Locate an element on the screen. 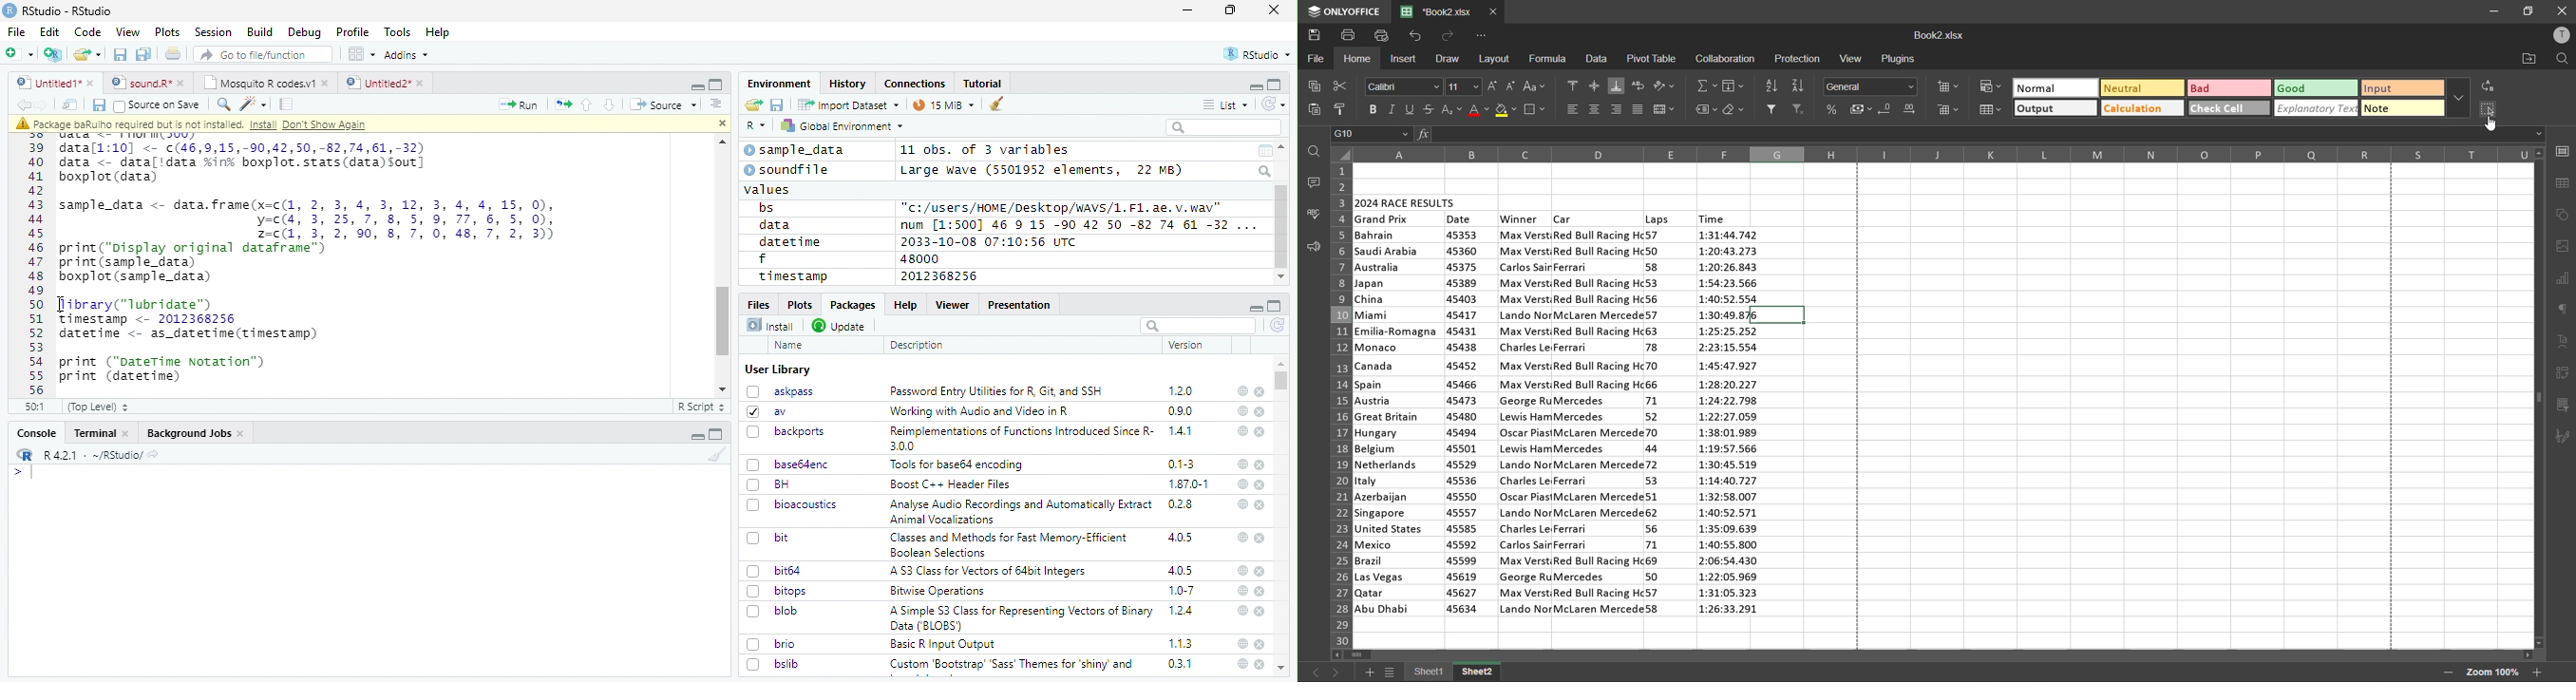 The image size is (2576, 700). View is located at coordinates (128, 32).